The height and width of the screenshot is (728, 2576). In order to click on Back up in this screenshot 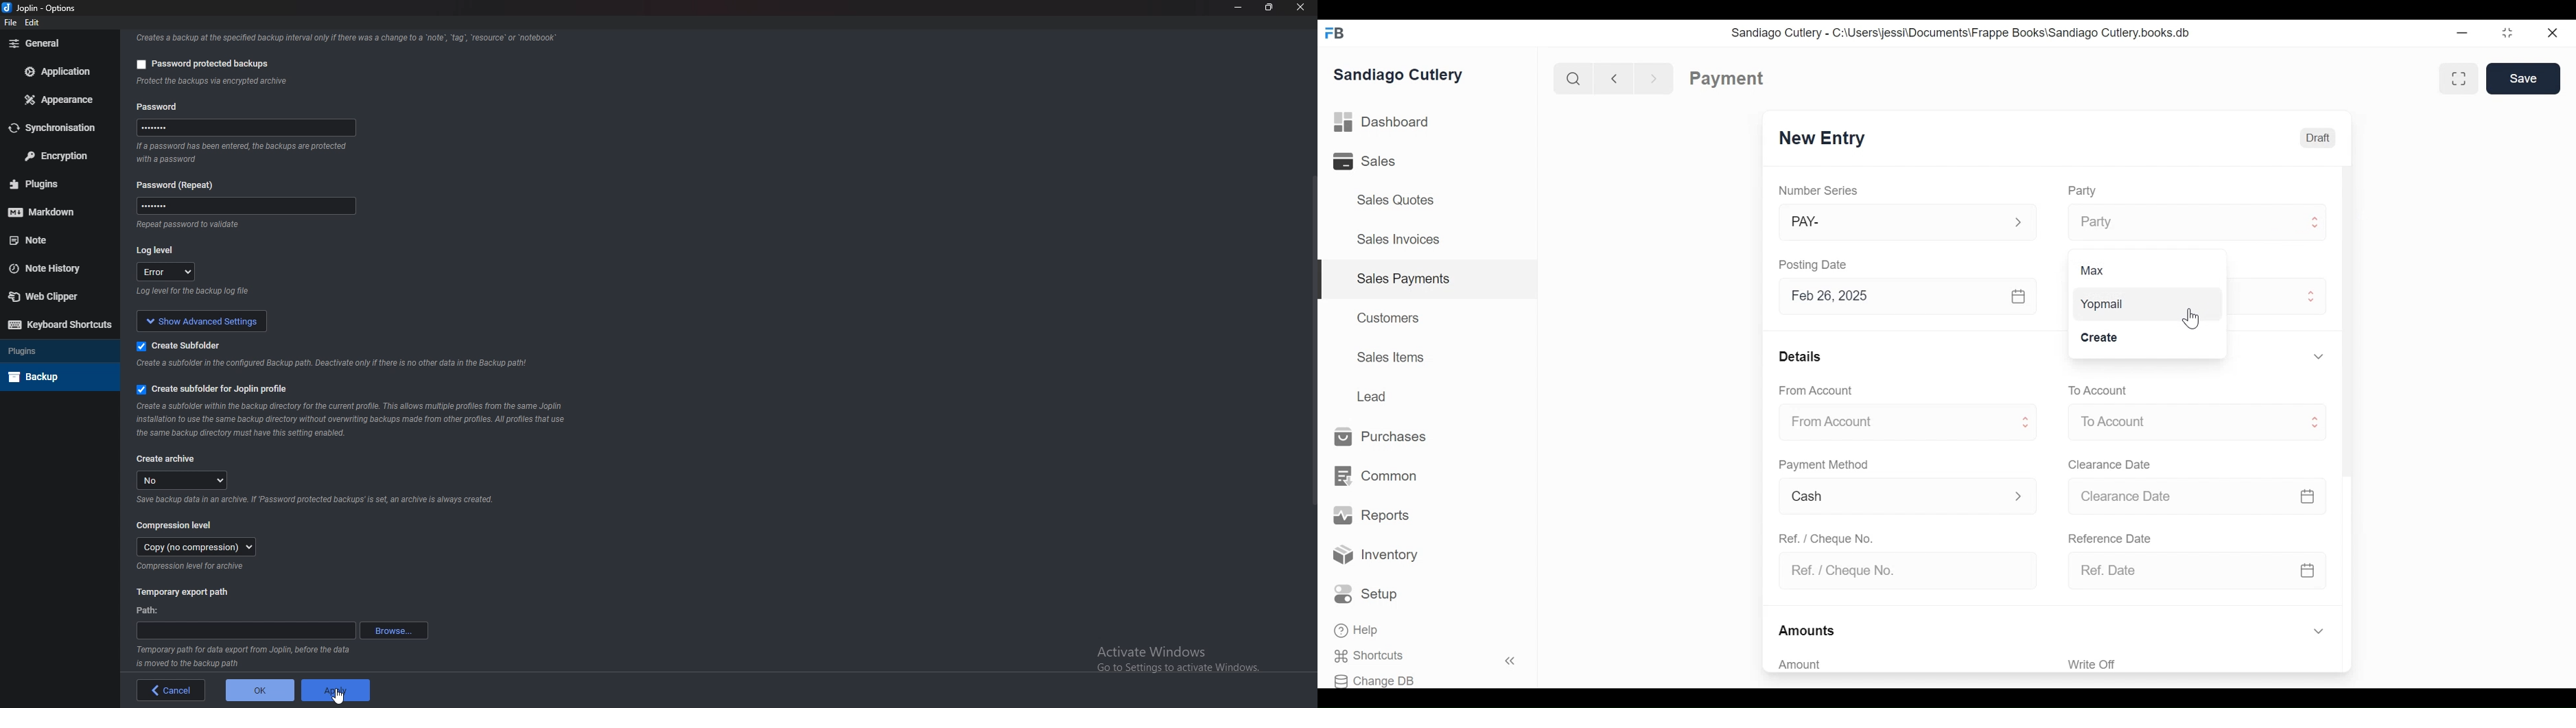, I will do `click(57, 375)`.